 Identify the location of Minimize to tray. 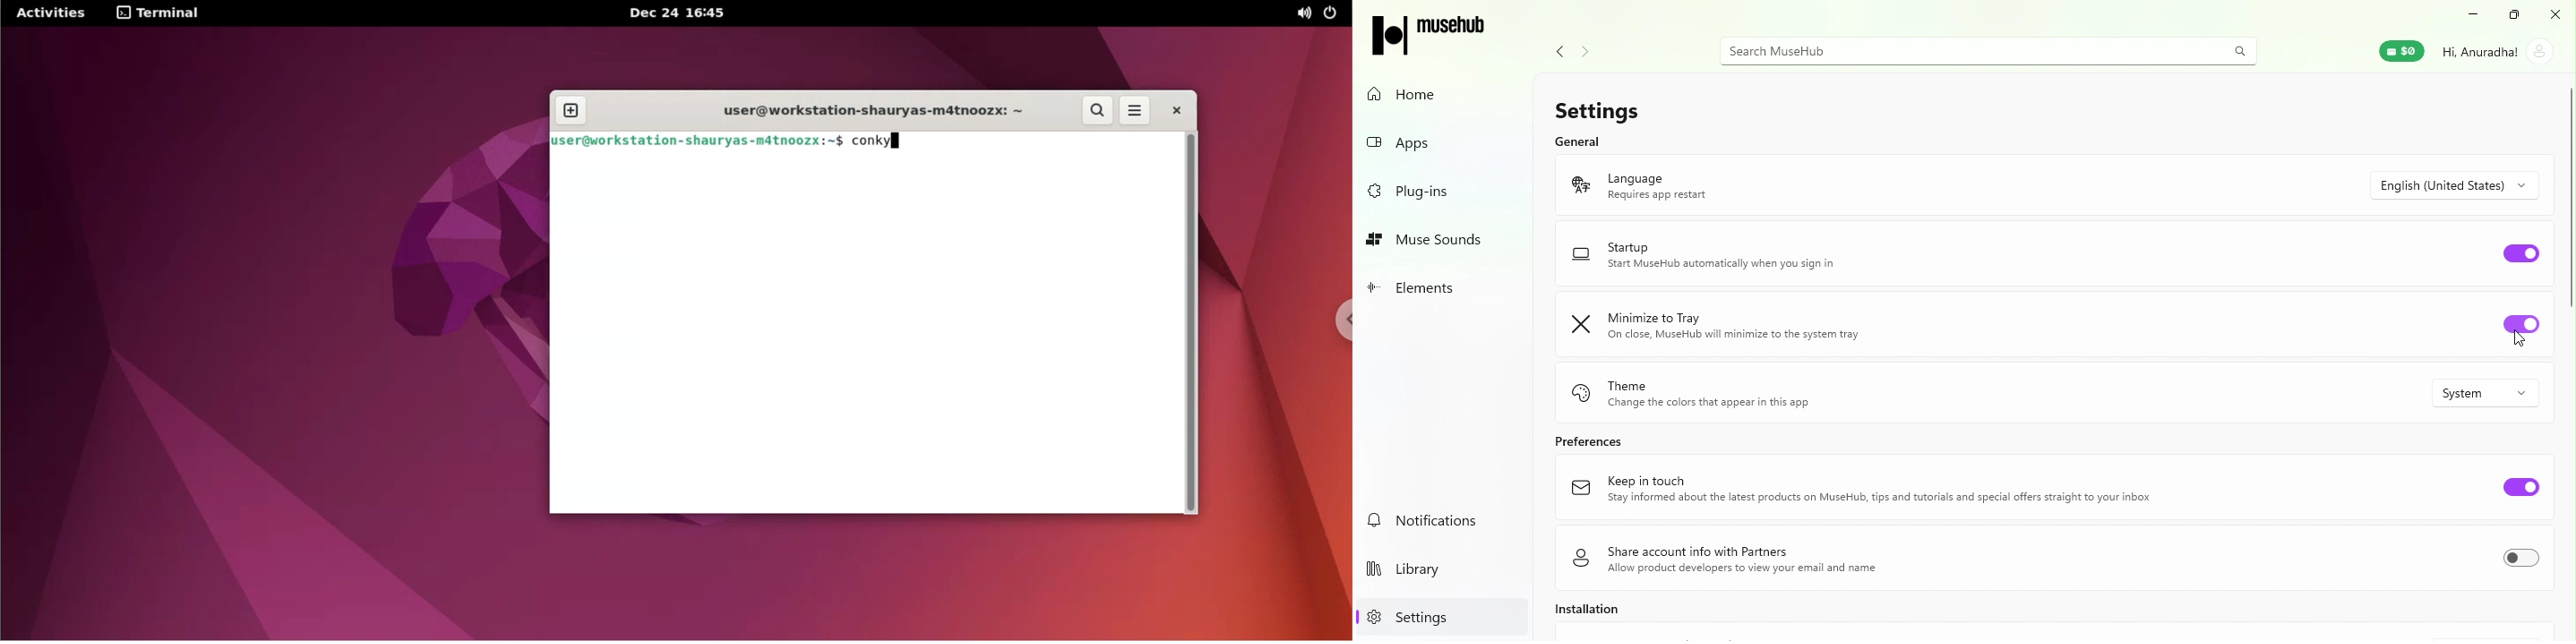
(1746, 325).